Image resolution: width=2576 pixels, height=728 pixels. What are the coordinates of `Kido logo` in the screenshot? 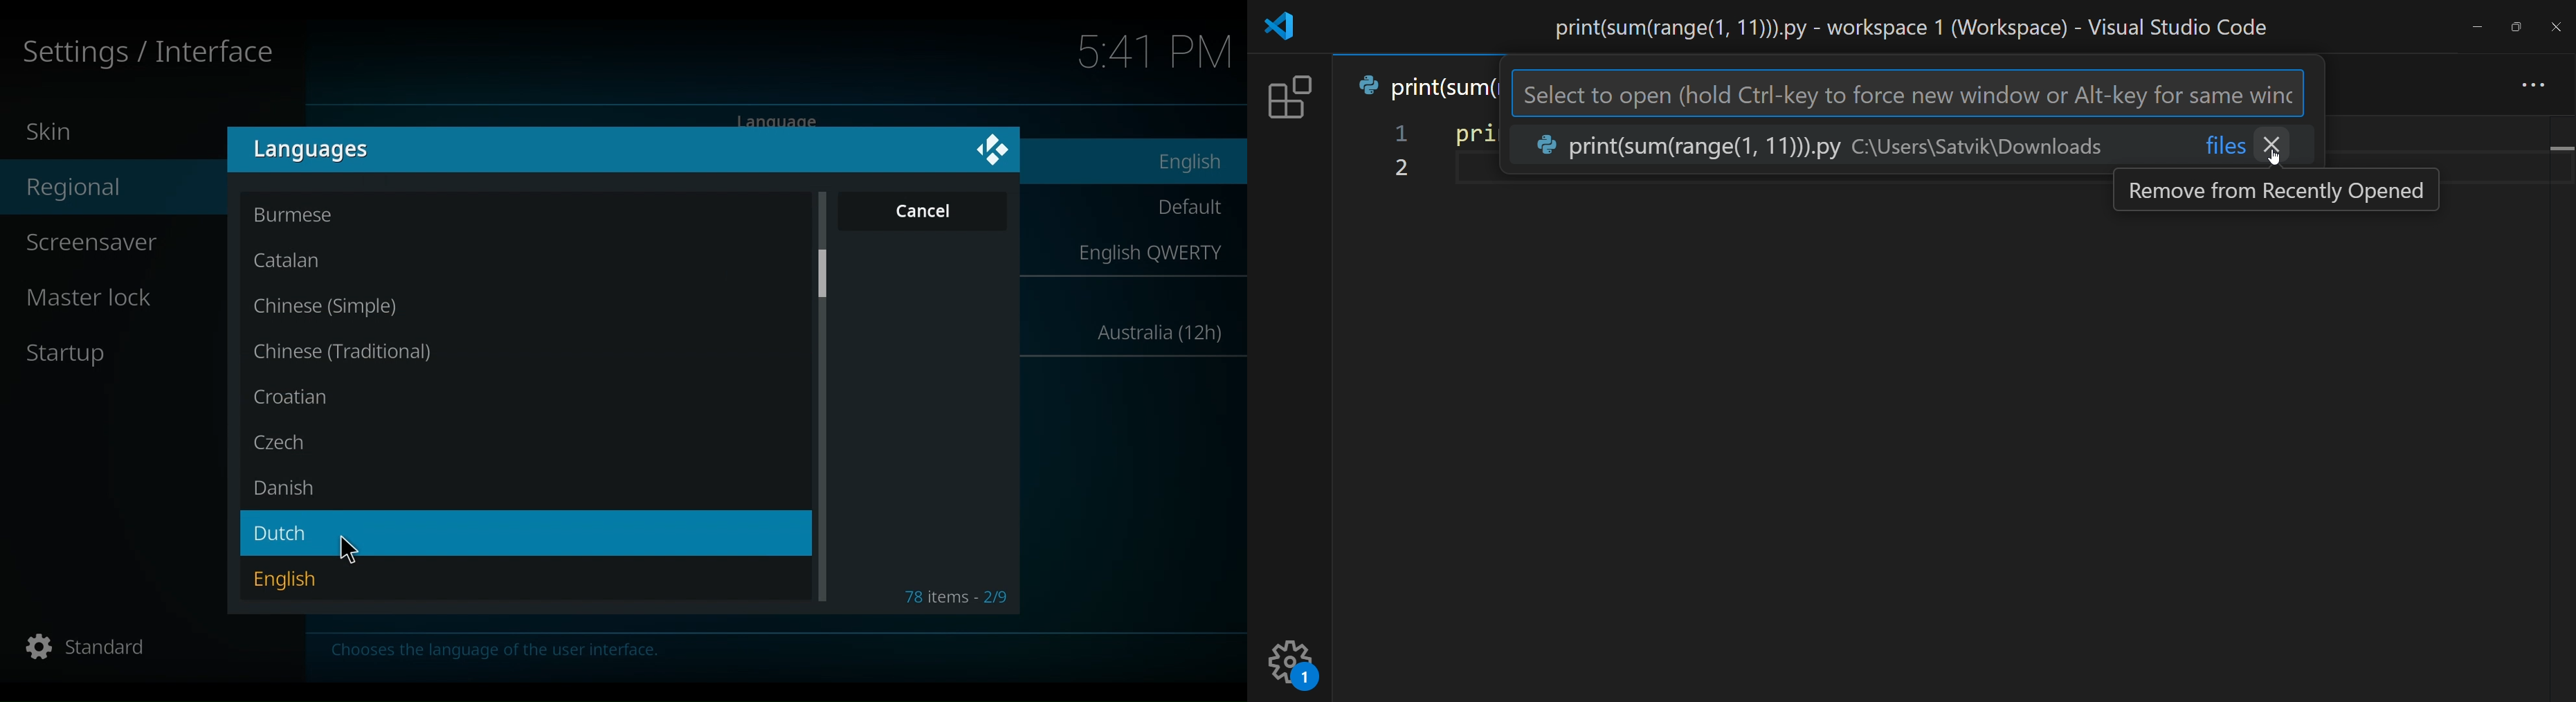 It's located at (989, 150).